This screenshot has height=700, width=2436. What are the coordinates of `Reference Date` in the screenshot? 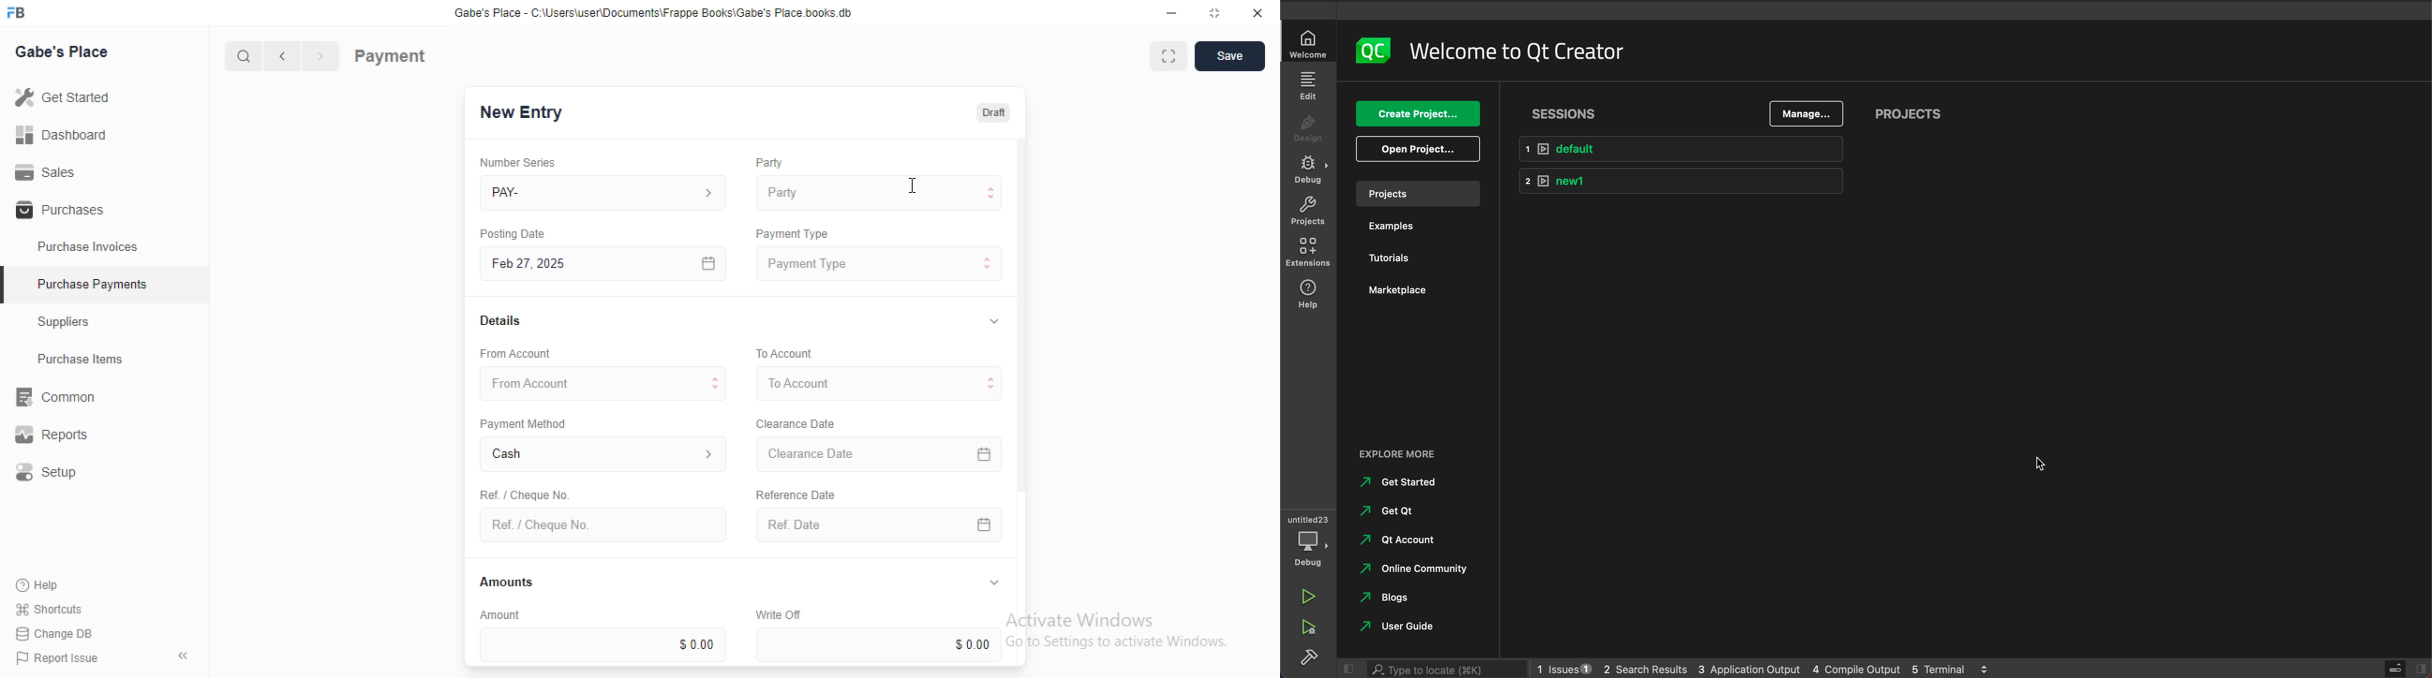 It's located at (794, 493).